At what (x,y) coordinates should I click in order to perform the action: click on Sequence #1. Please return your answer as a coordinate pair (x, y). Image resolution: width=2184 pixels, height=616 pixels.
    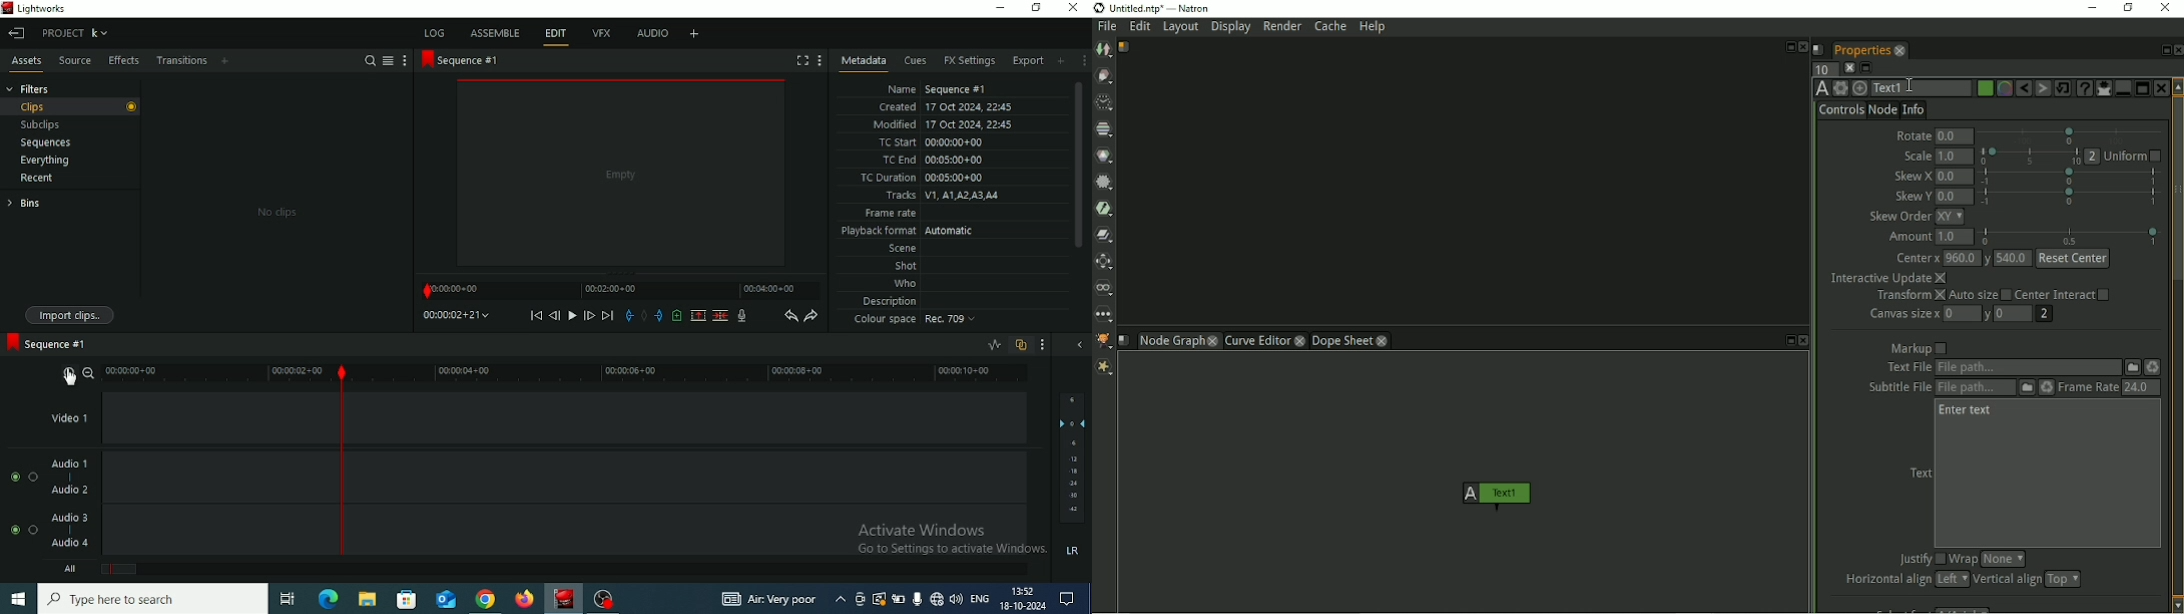
    Looking at the image, I should click on (461, 61).